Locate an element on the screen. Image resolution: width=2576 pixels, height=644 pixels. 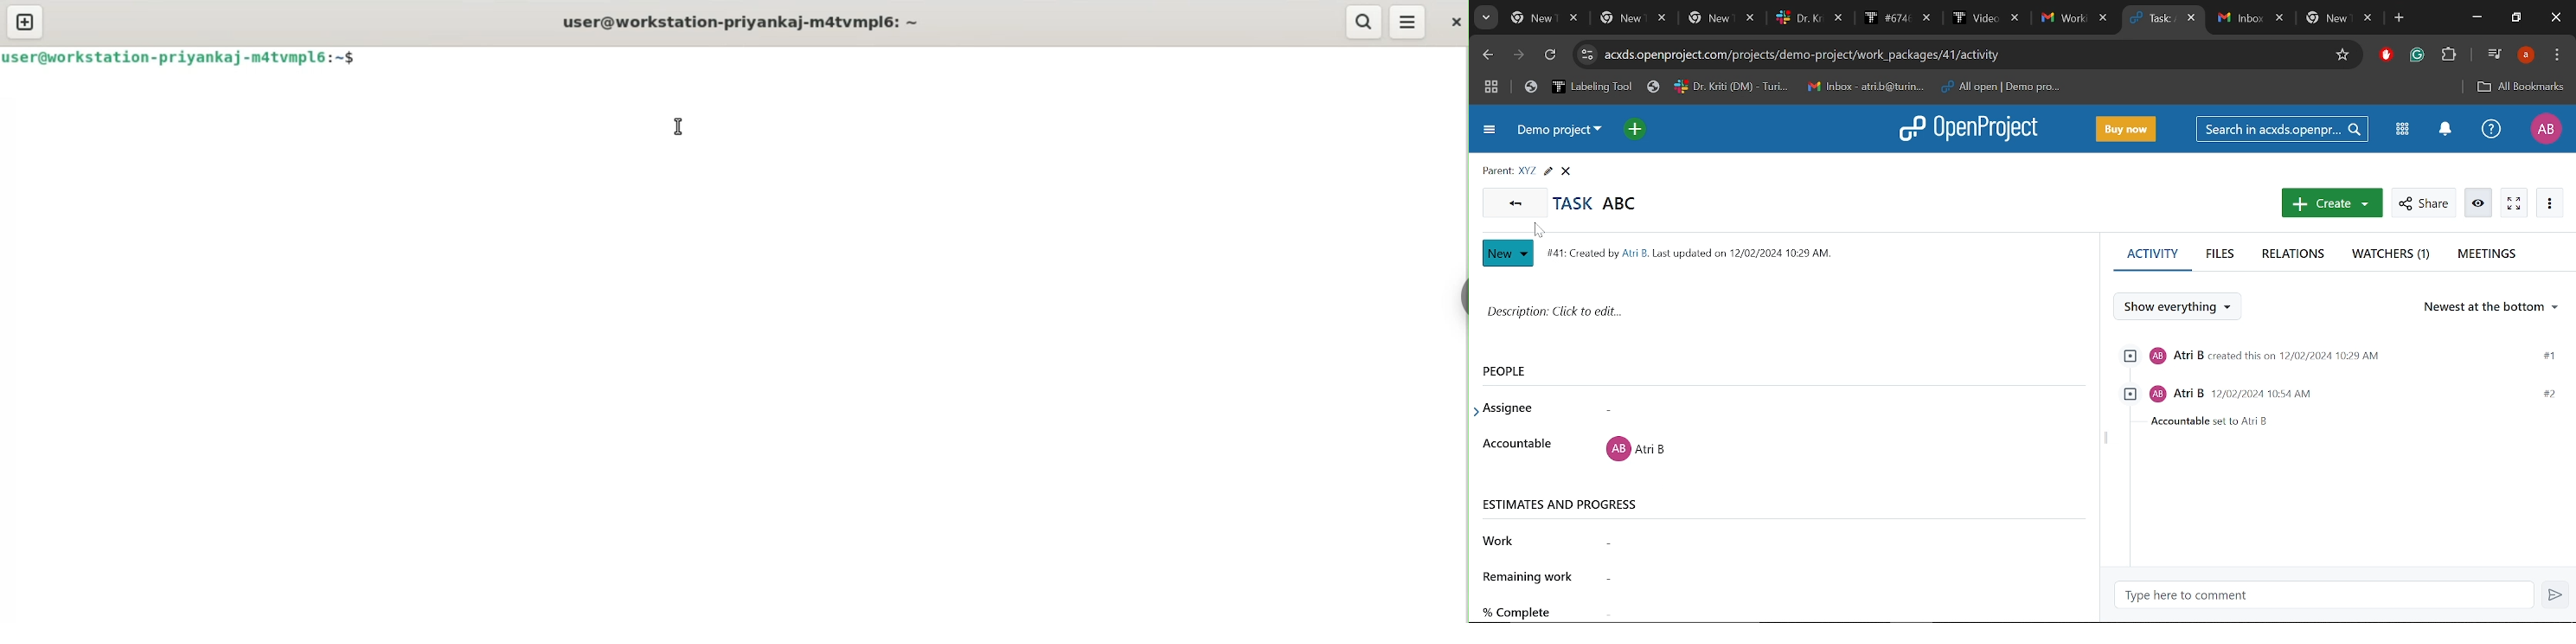
People is located at coordinates (1554, 371).